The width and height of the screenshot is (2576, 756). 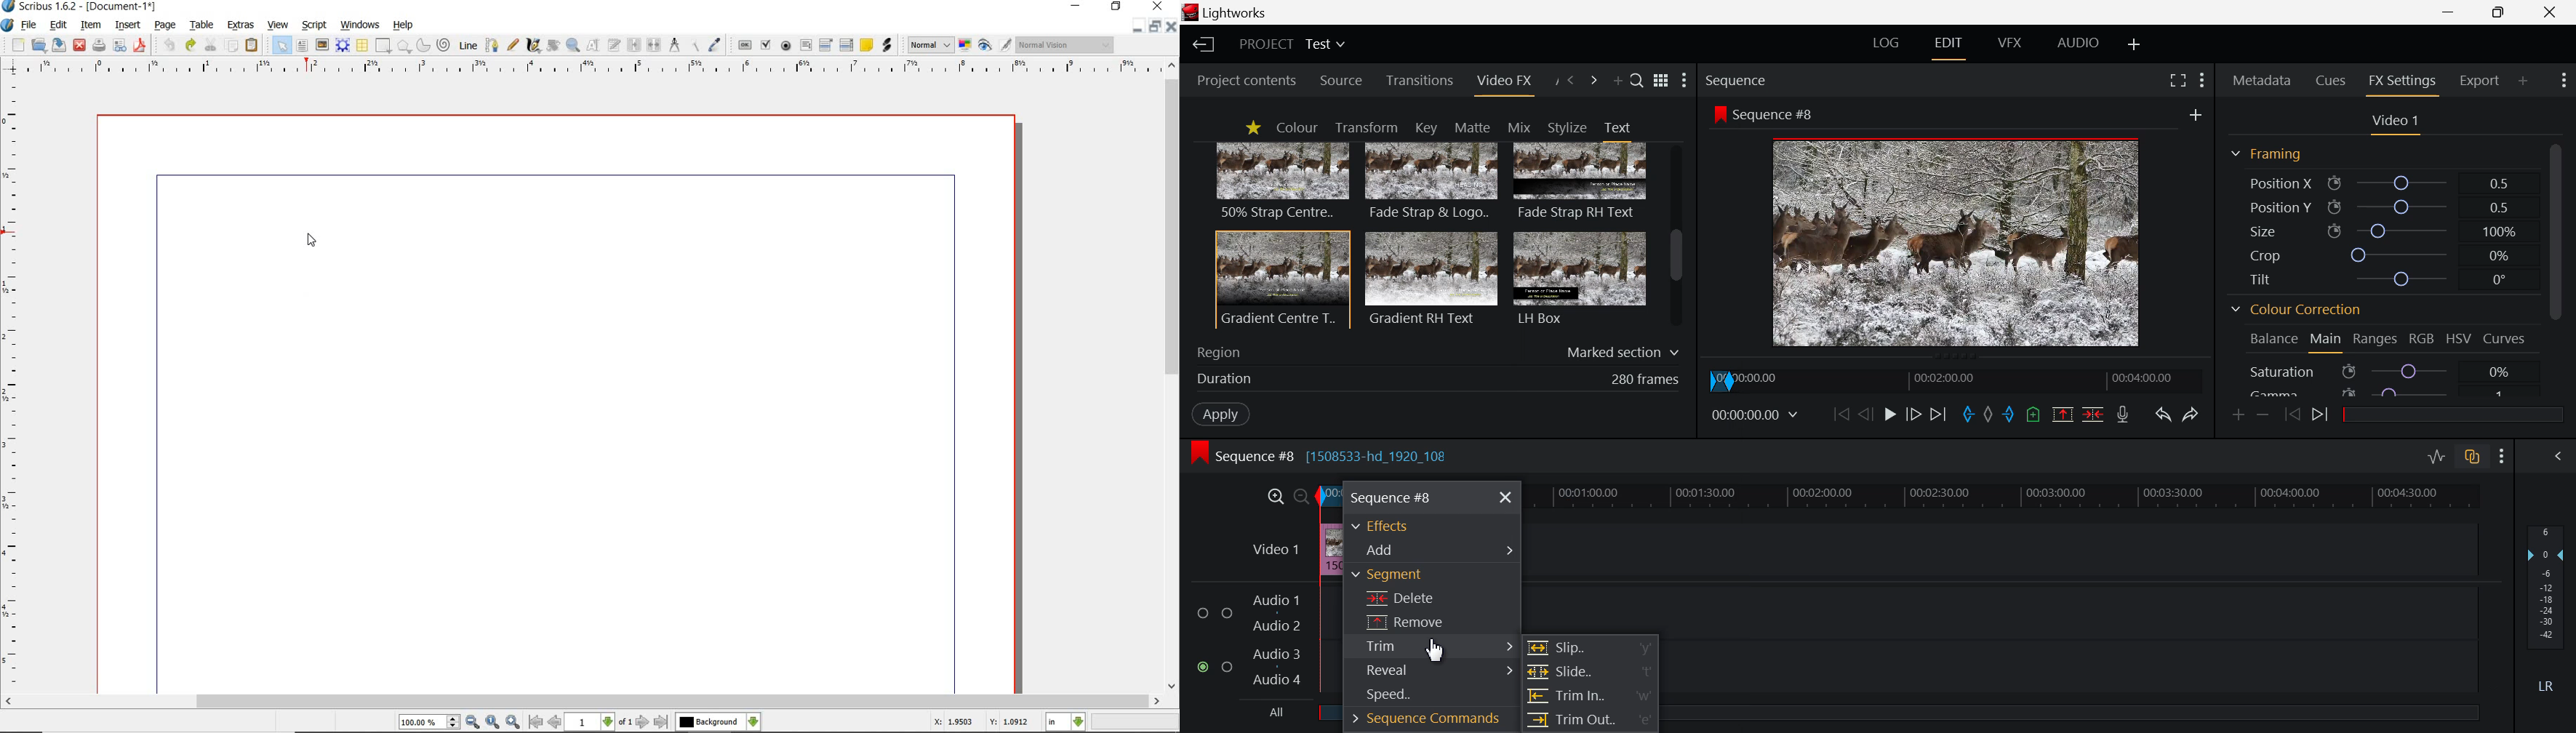 I want to click on Curves, so click(x=2507, y=337).